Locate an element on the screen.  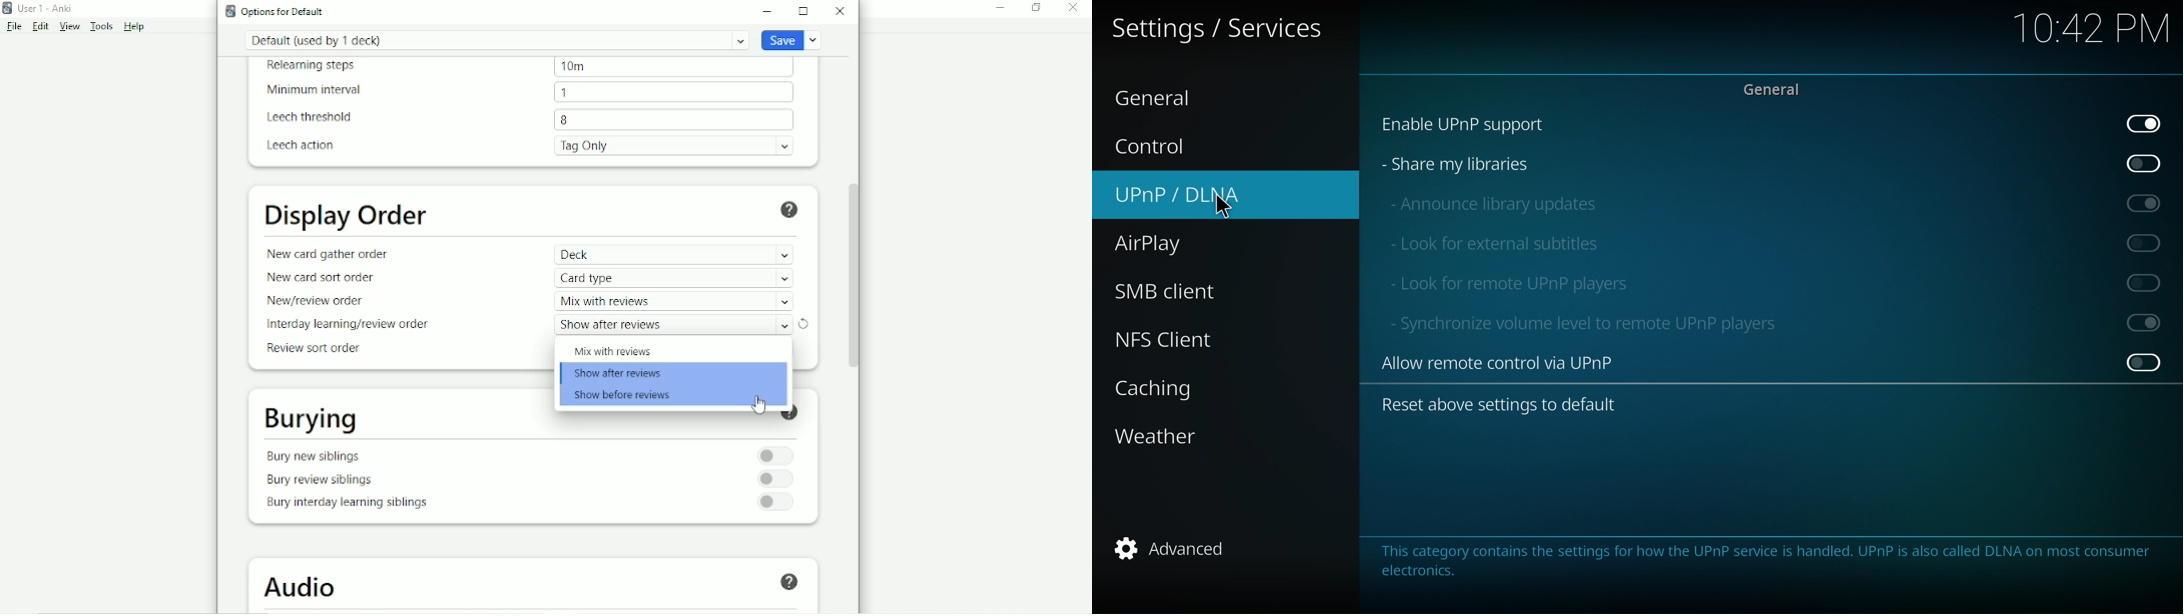
Show after reviews is located at coordinates (620, 374).